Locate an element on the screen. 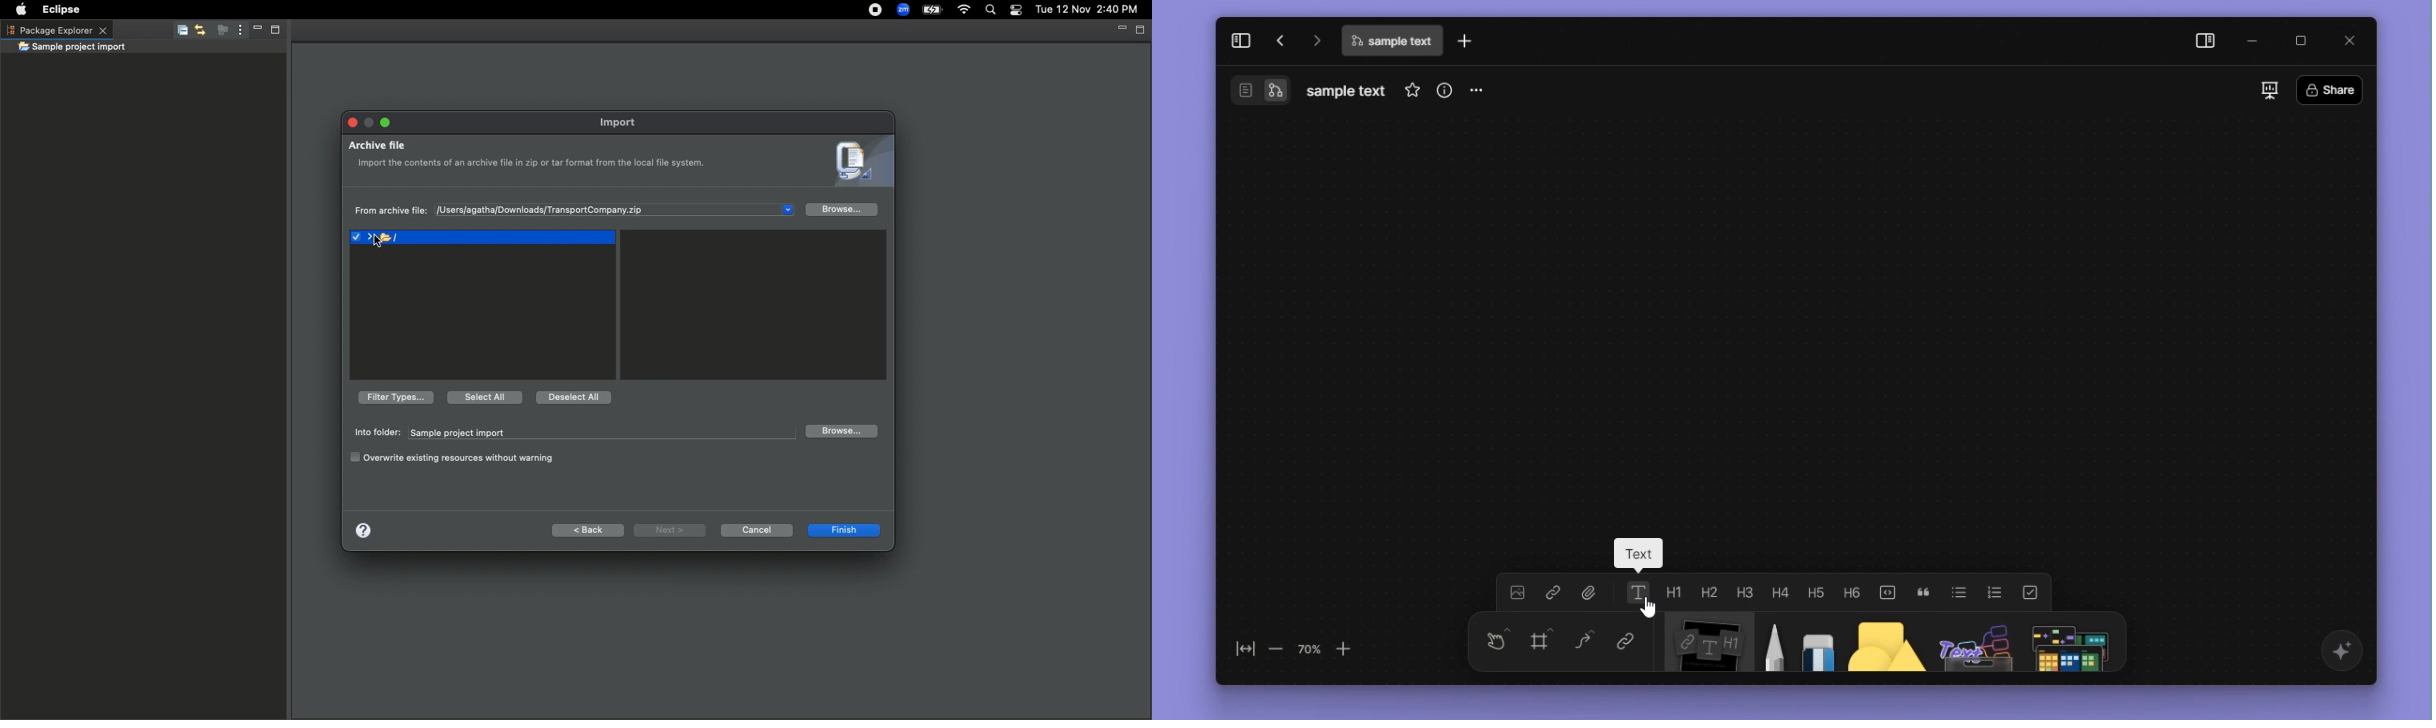  Help is located at coordinates (362, 529).